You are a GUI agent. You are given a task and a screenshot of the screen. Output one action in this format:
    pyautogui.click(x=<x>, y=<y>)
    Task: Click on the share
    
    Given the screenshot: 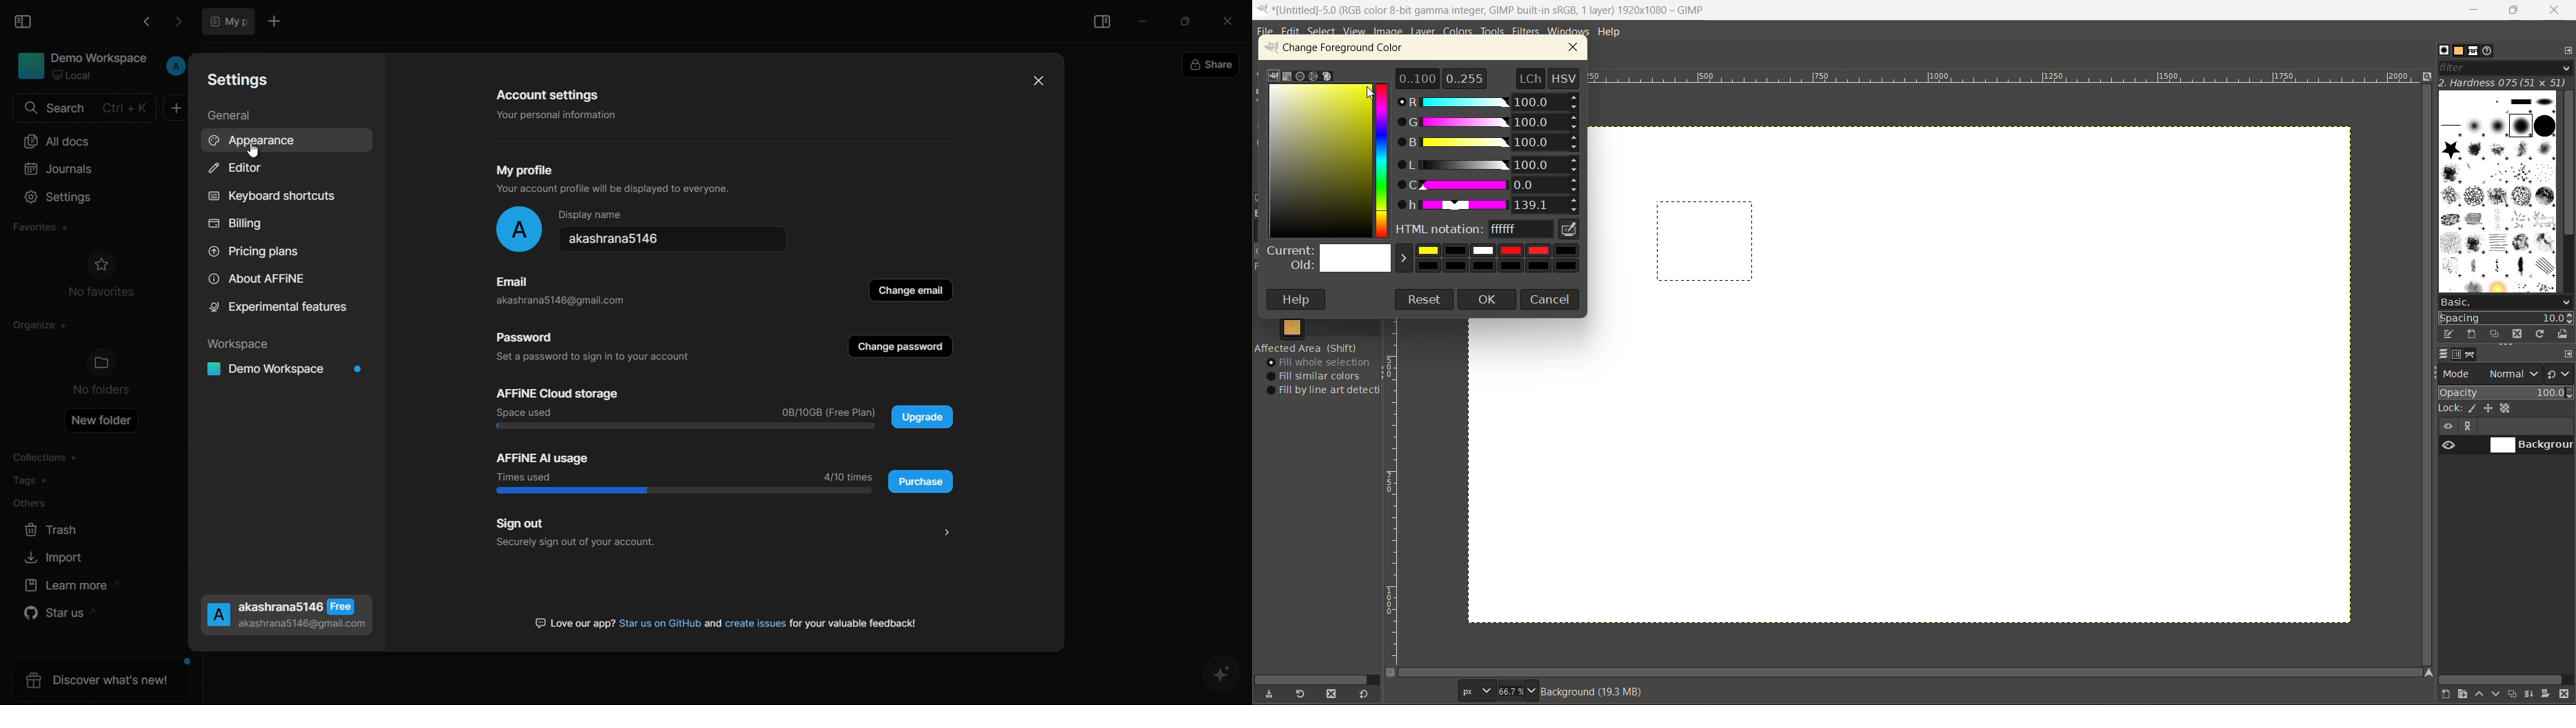 What is the action you would take?
    pyautogui.click(x=1213, y=66)
    